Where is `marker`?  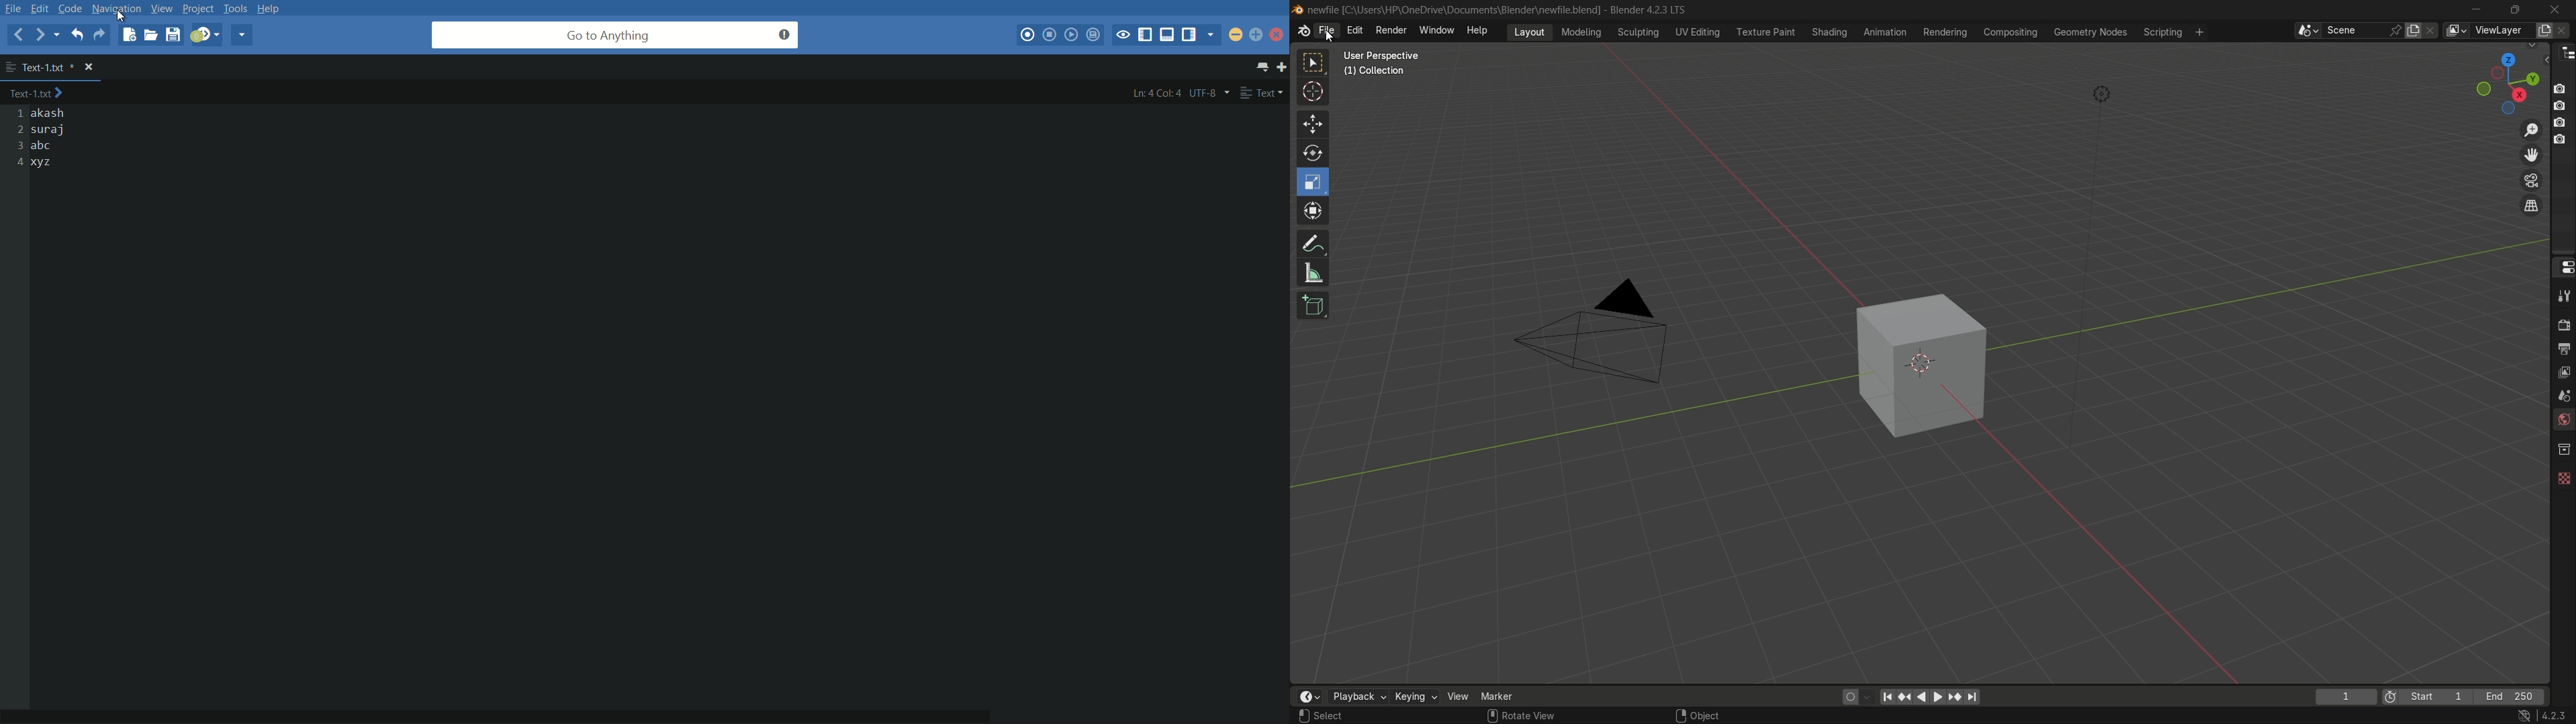 marker is located at coordinates (1507, 695).